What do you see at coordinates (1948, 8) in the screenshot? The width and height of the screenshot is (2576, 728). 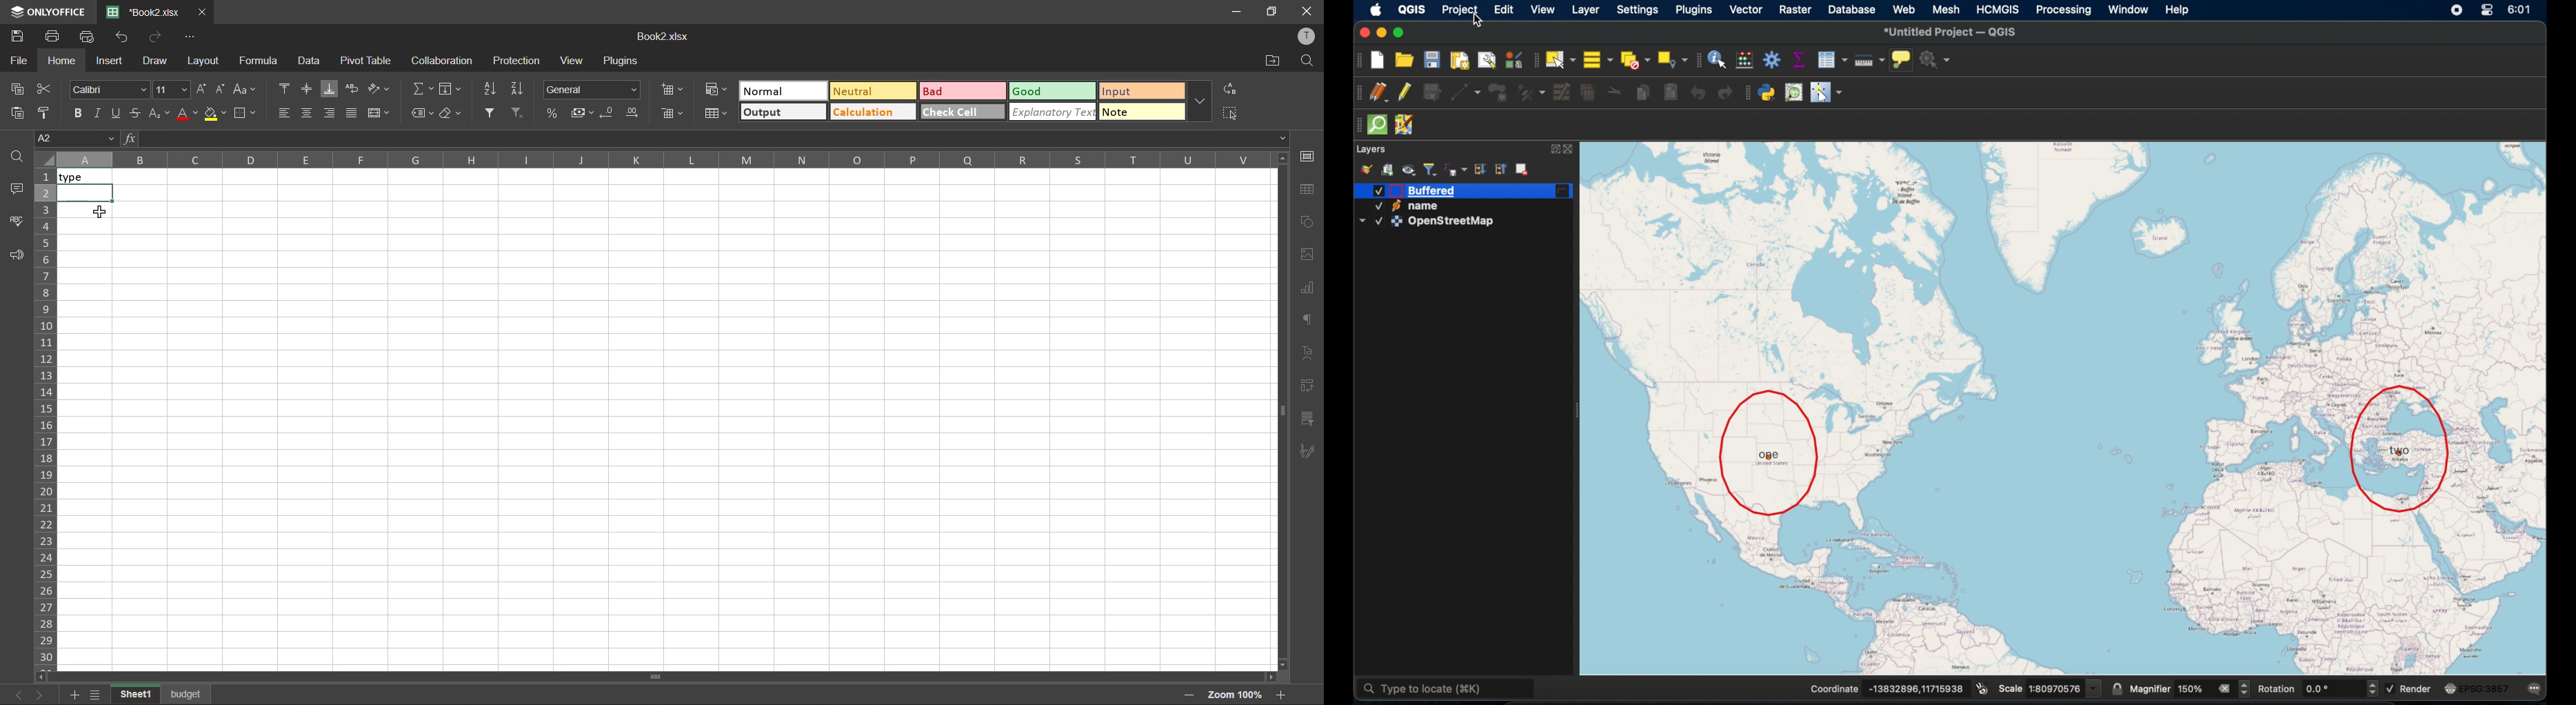 I see `mesh` at bounding box center [1948, 8].